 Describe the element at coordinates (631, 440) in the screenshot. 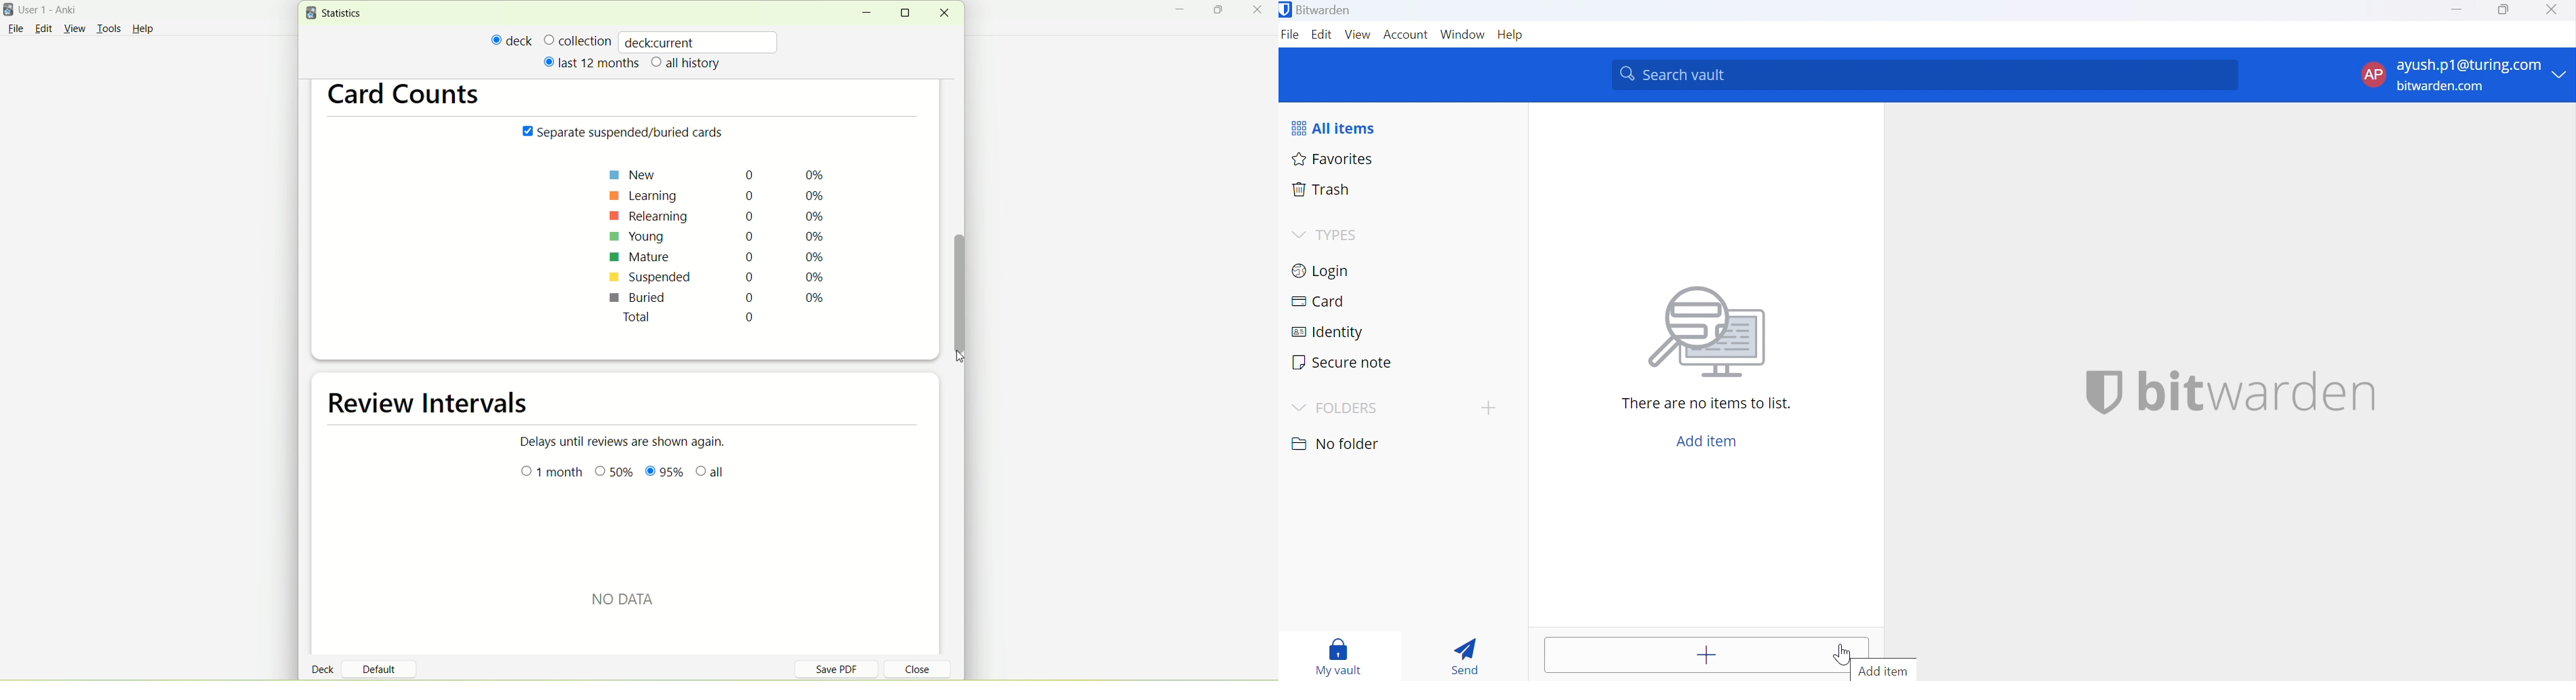

I see `Delays until reviews are shown again.` at that location.